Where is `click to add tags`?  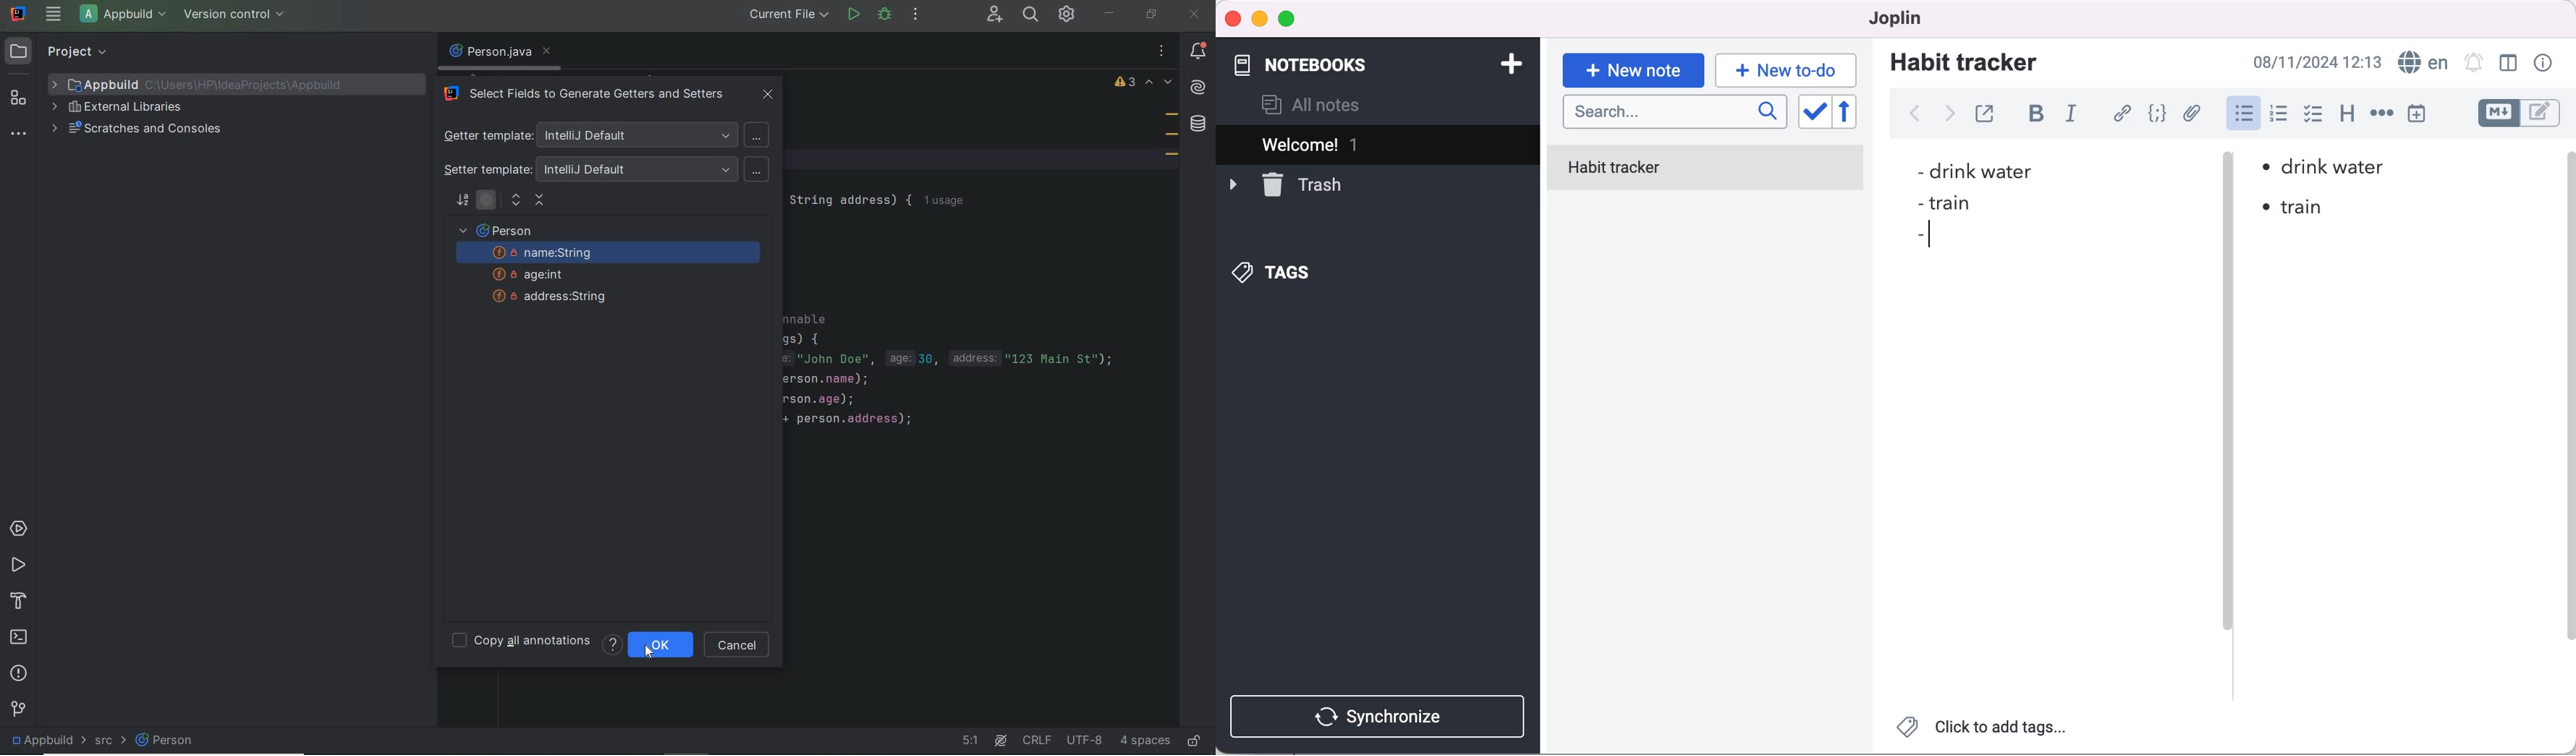 click to add tags is located at coordinates (1984, 730).